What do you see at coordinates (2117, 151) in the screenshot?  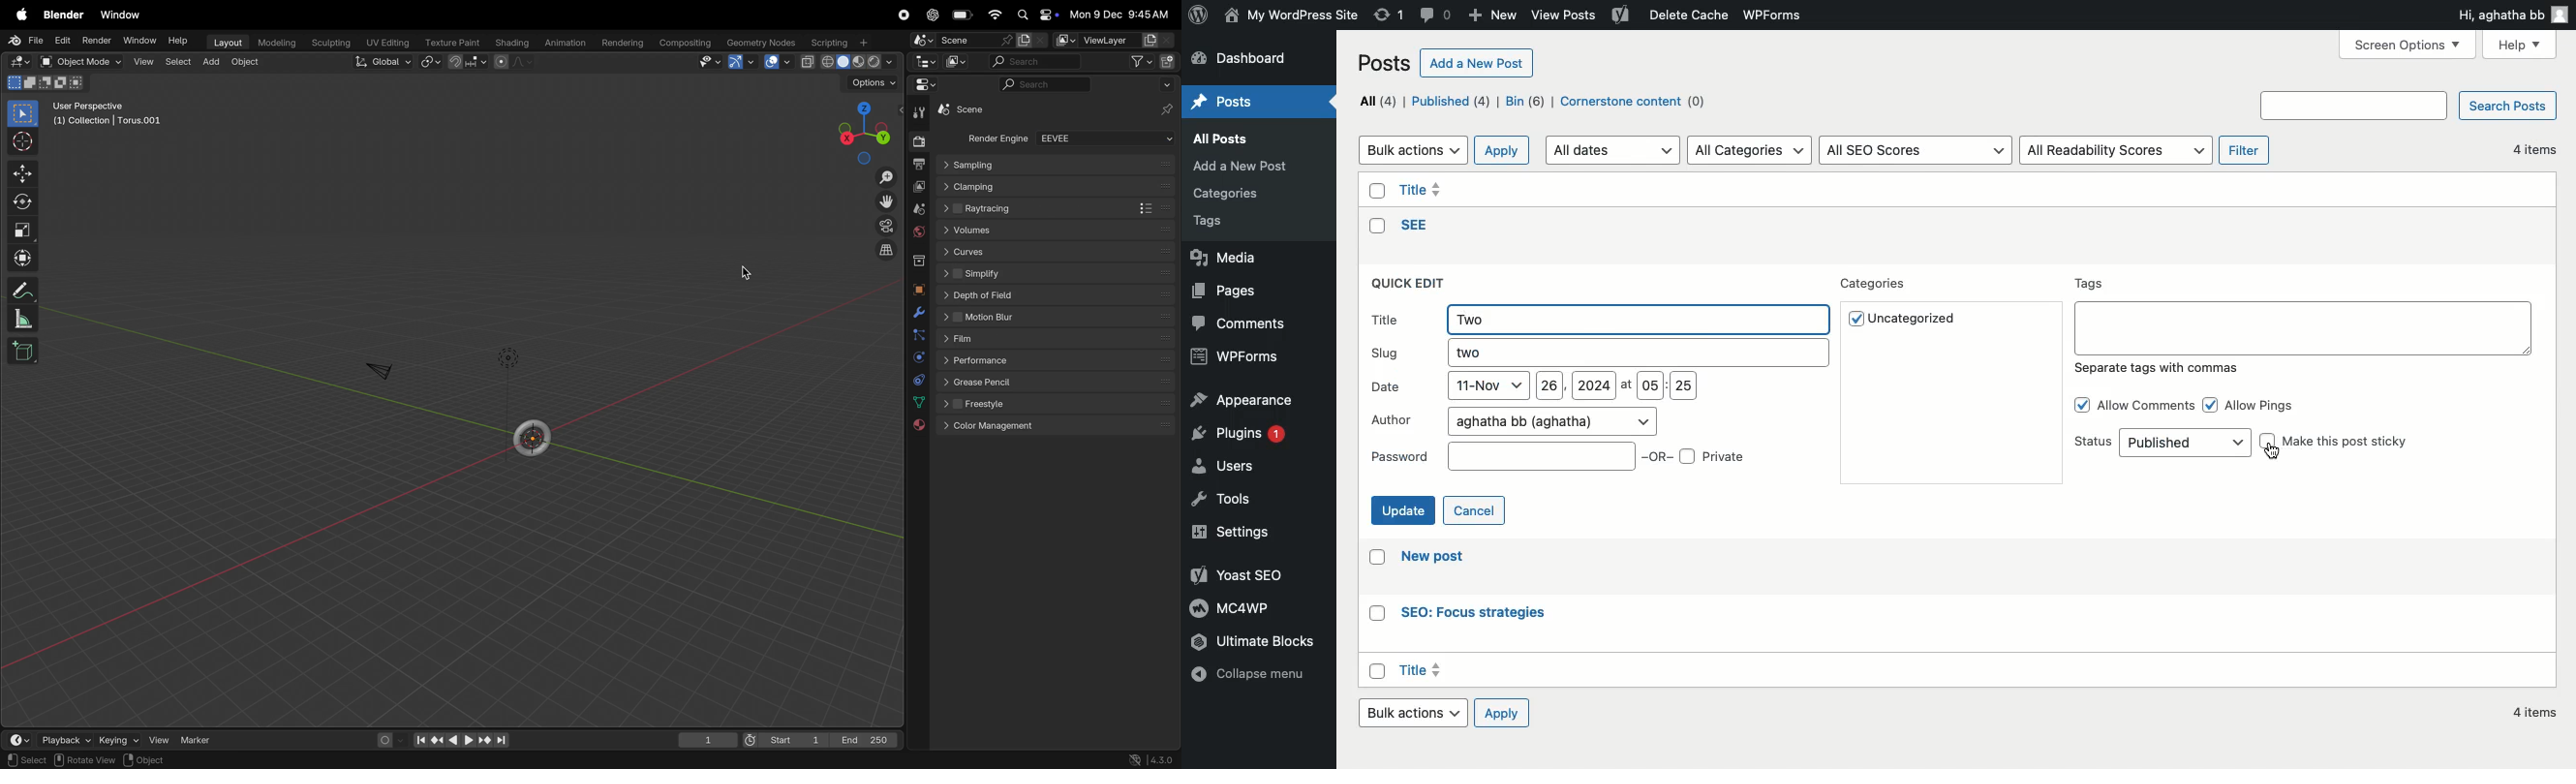 I see `All readability scores` at bounding box center [2117, 151].